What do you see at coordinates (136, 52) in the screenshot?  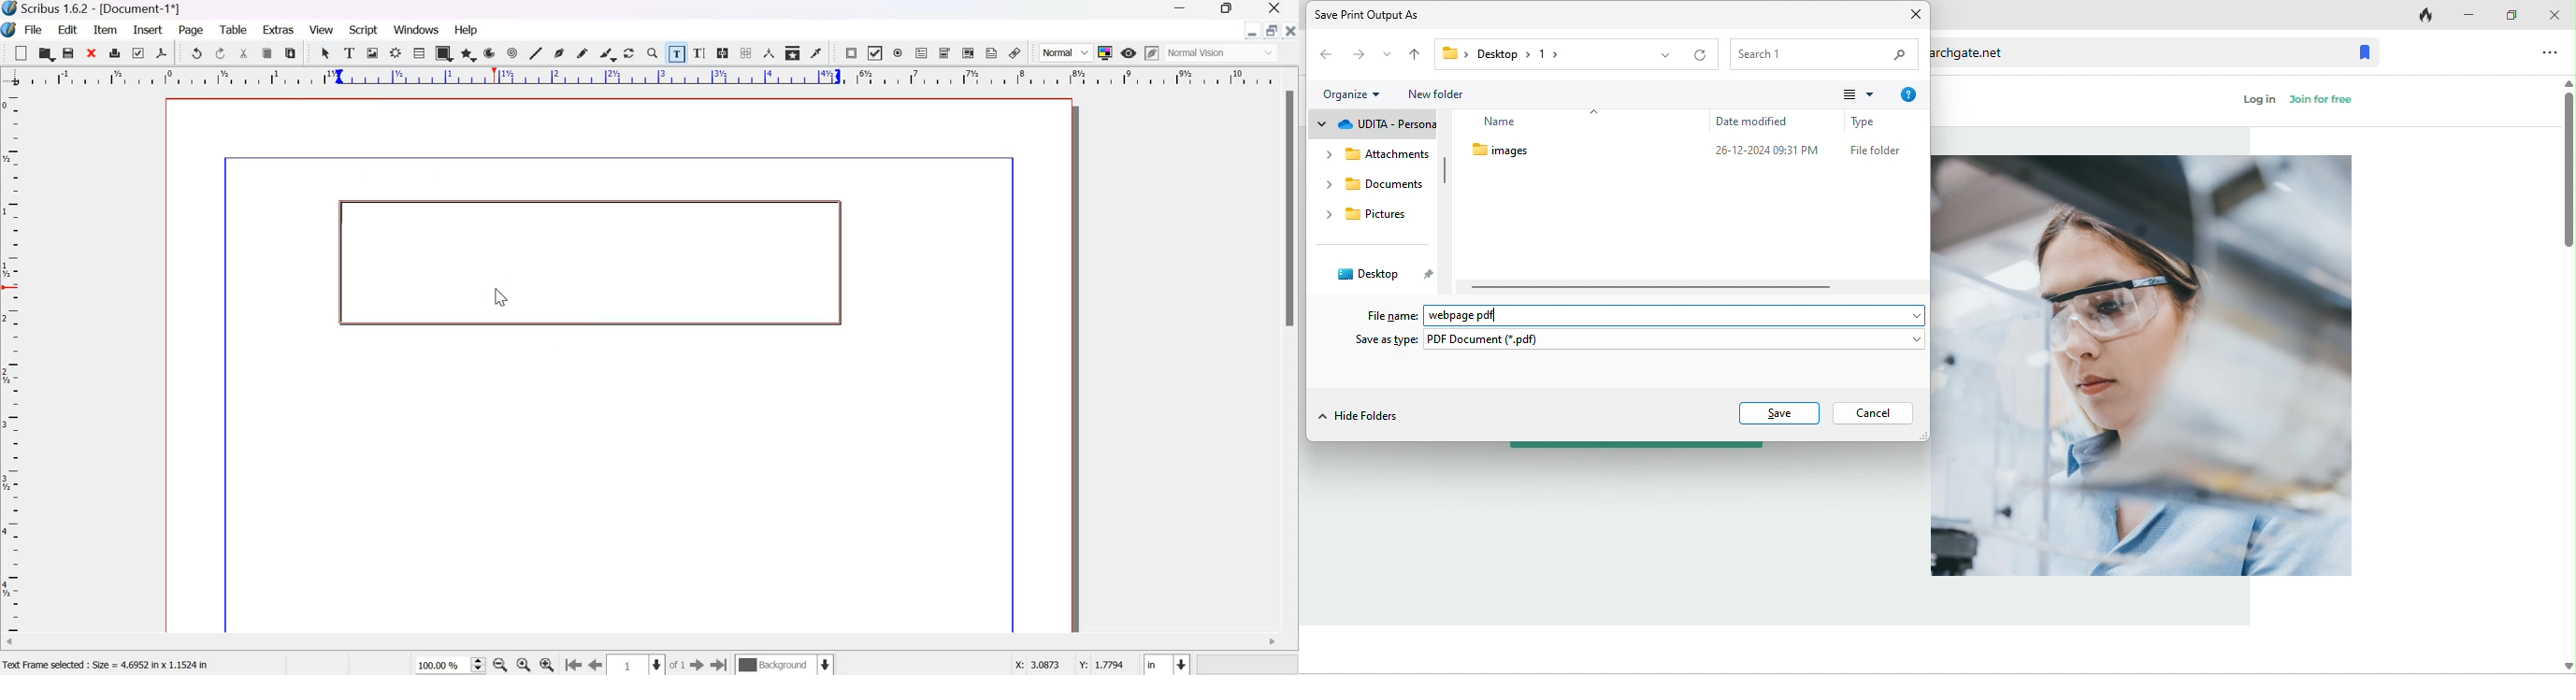 I see `preflight verifier` at bounding box center [136, 52].